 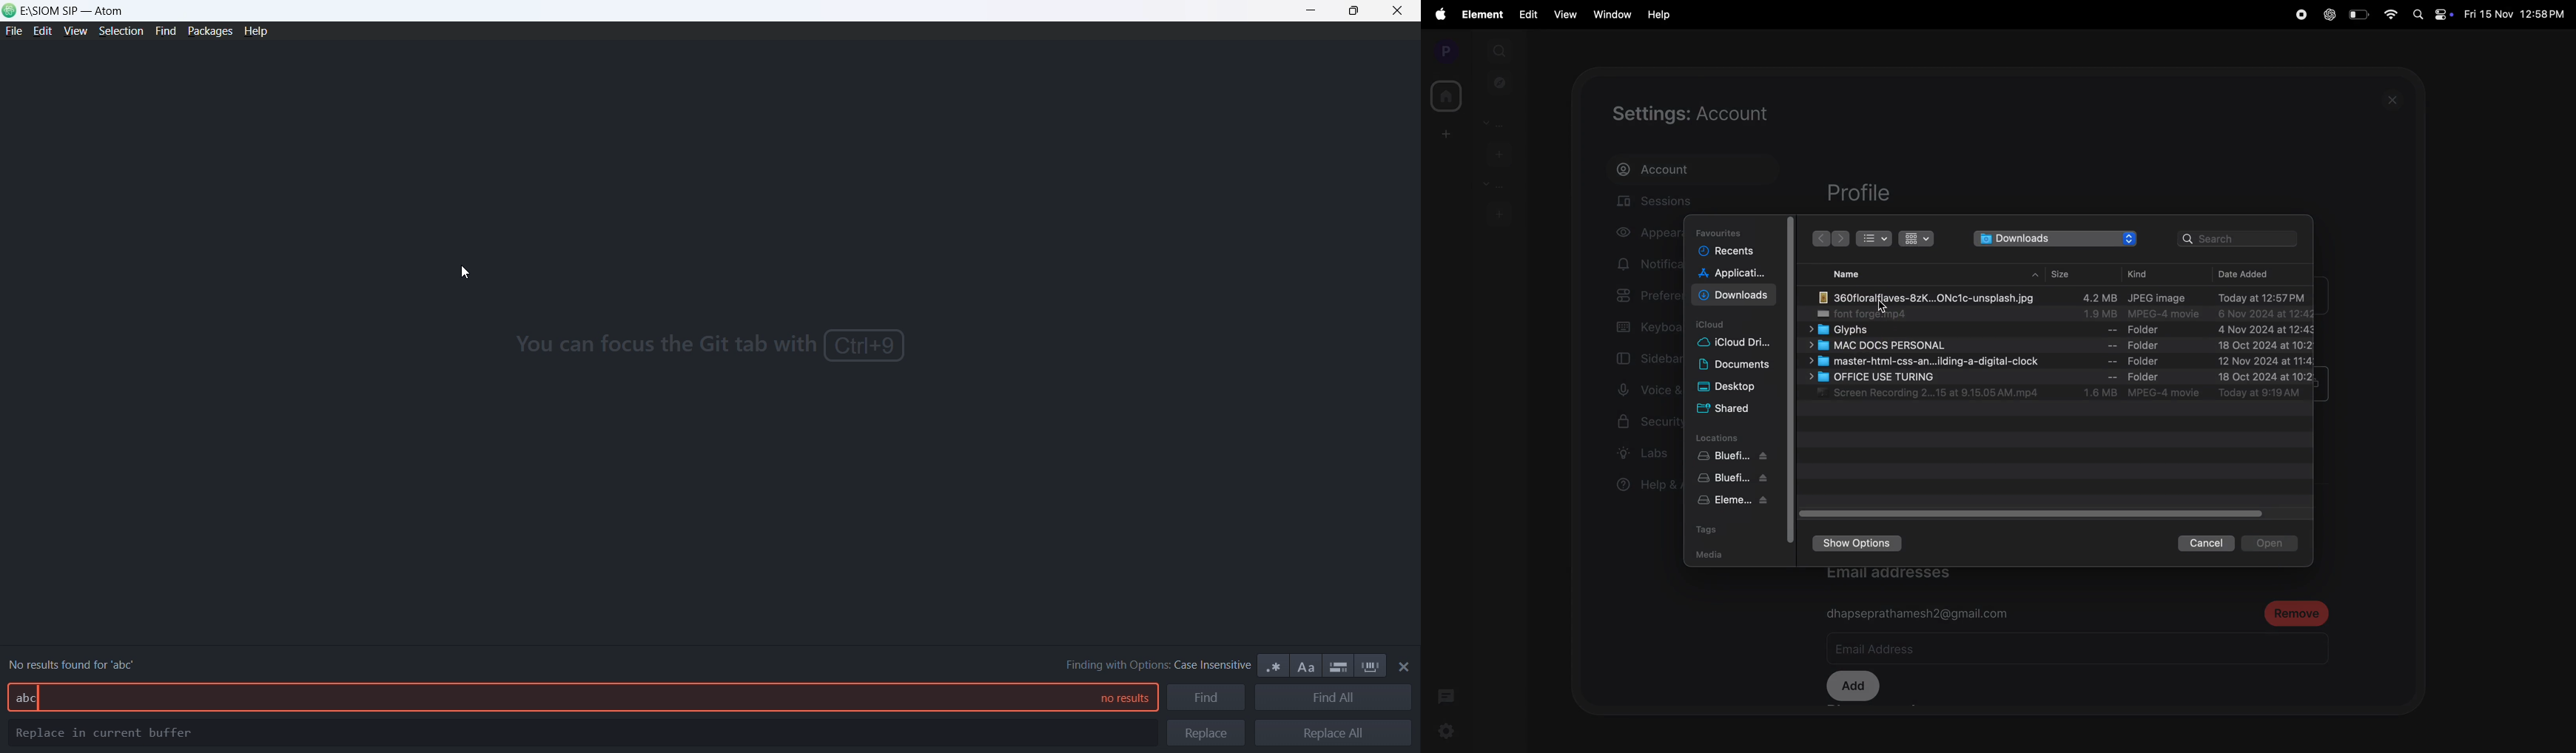 I want to click on cancel, so click(x=2202, y=545).